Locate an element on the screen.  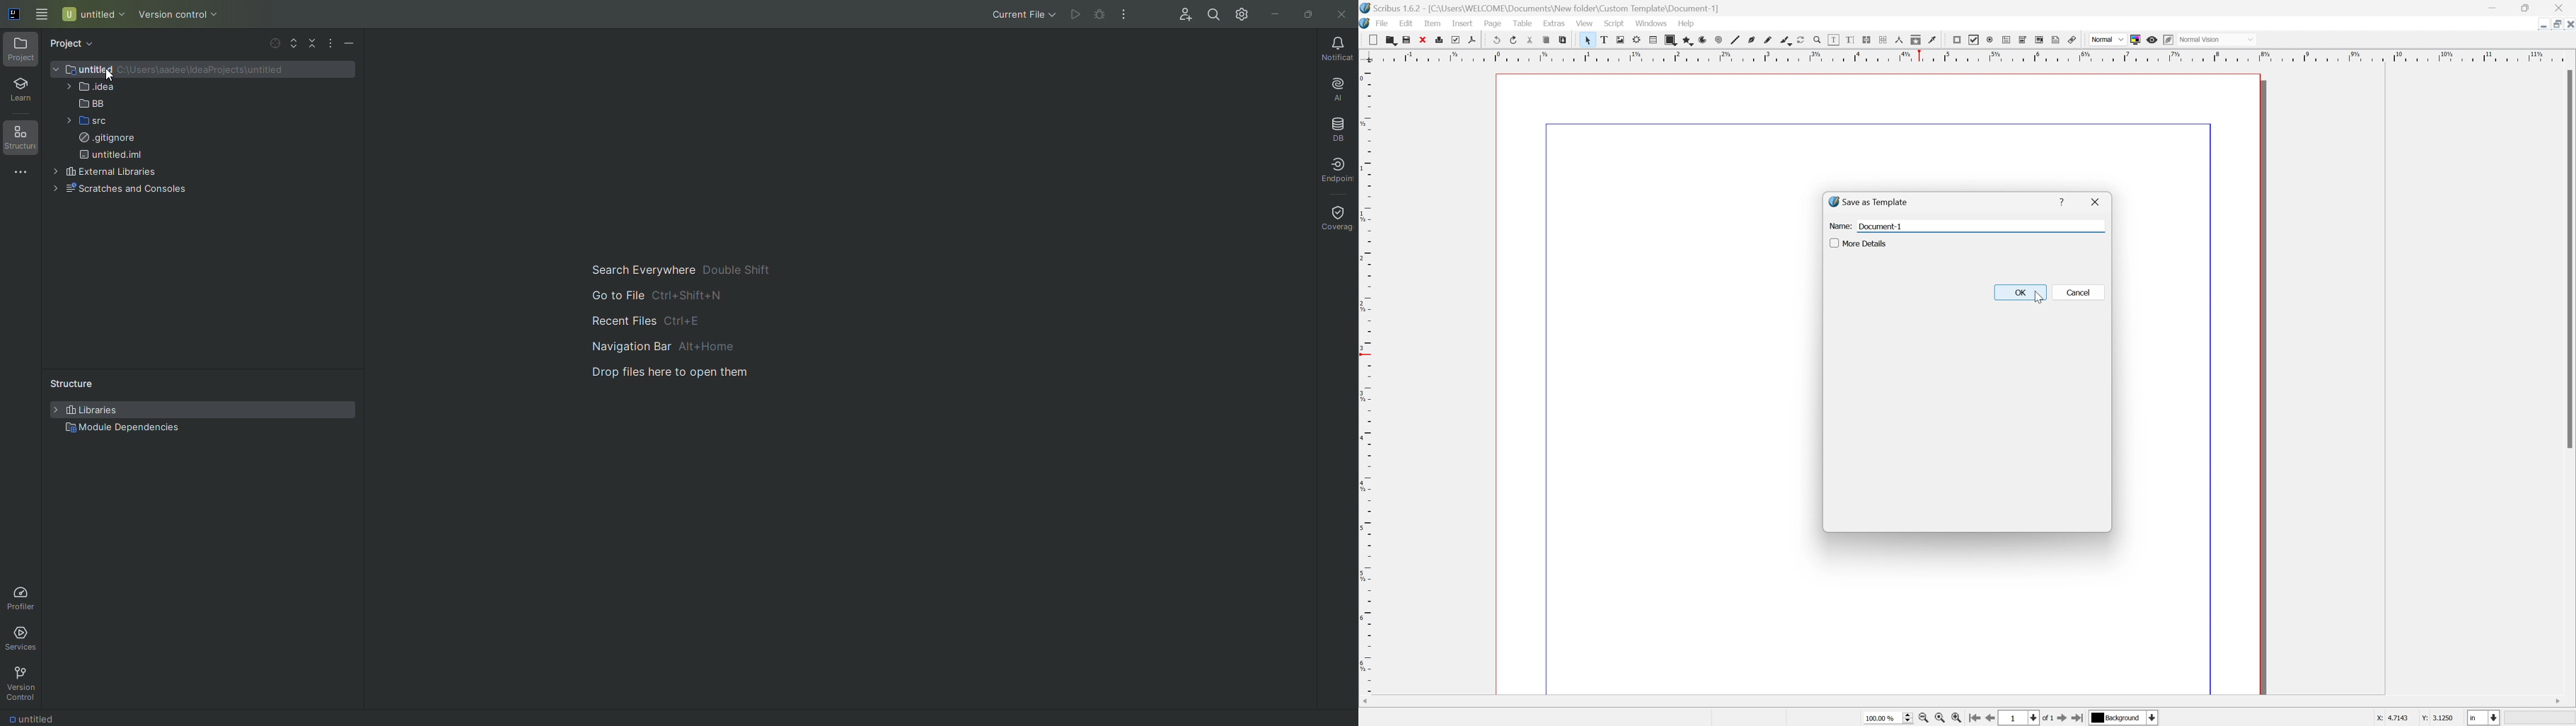
cut is located at coordinates (1527, 40).